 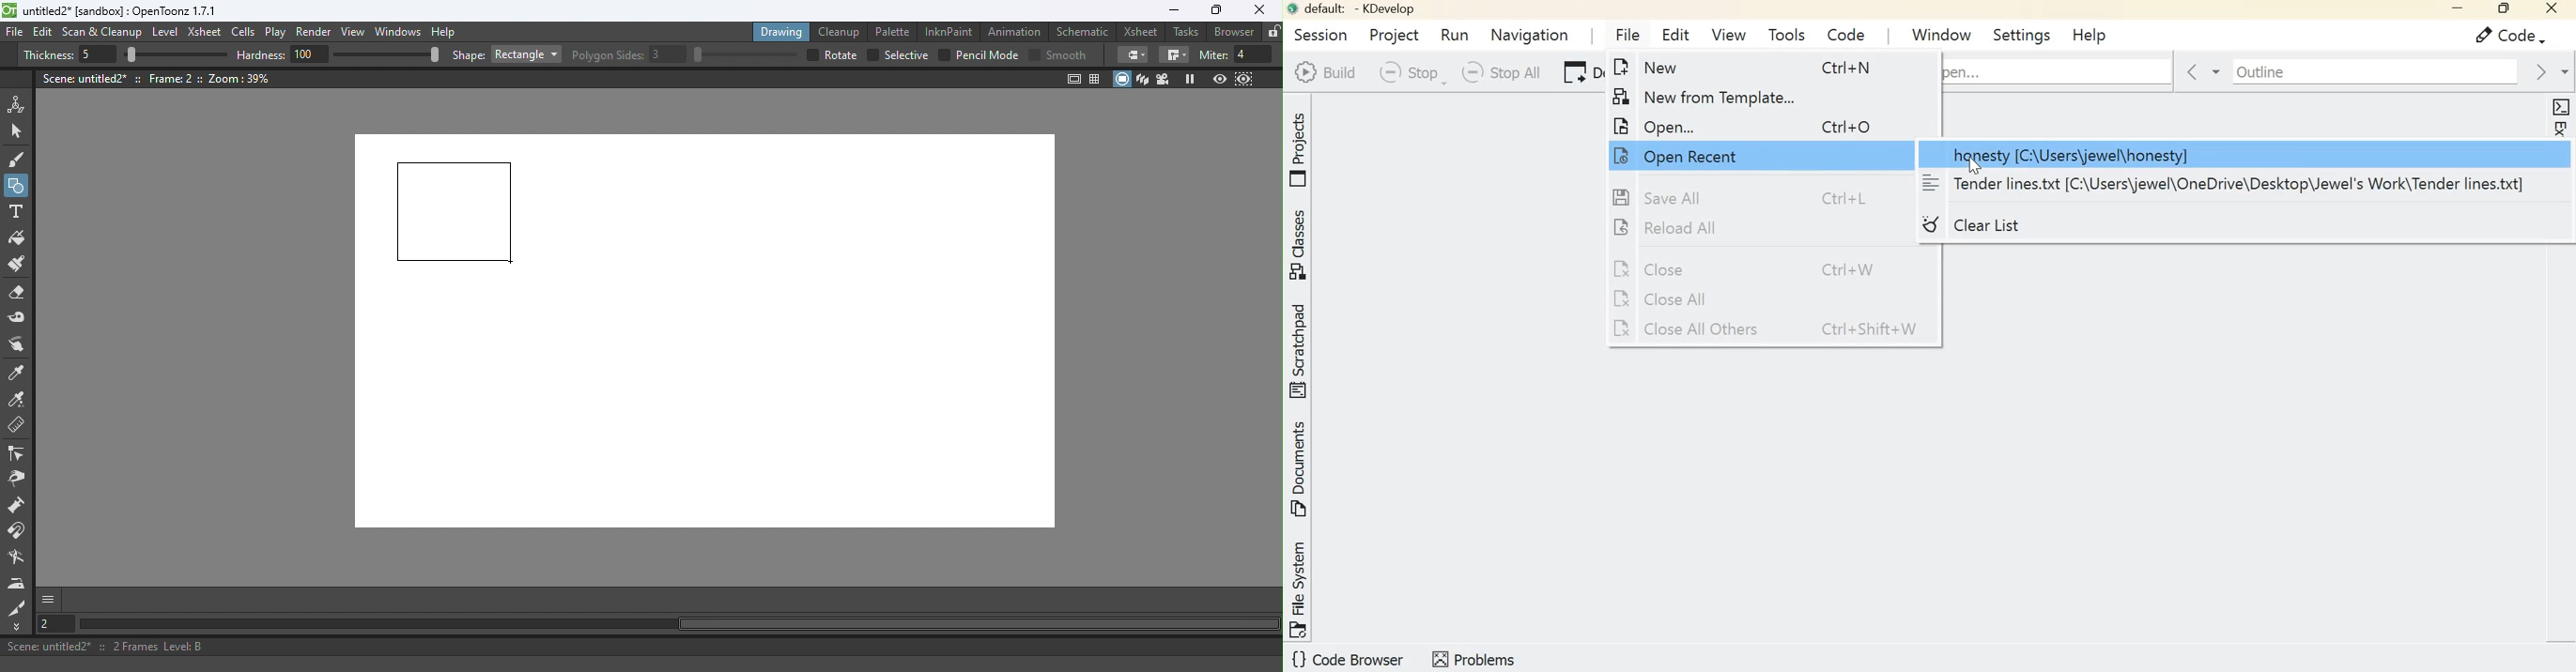 What do you see at coordinates (176, 55) in the screenshot?
I see `slider` at bounding box center [176, 55].